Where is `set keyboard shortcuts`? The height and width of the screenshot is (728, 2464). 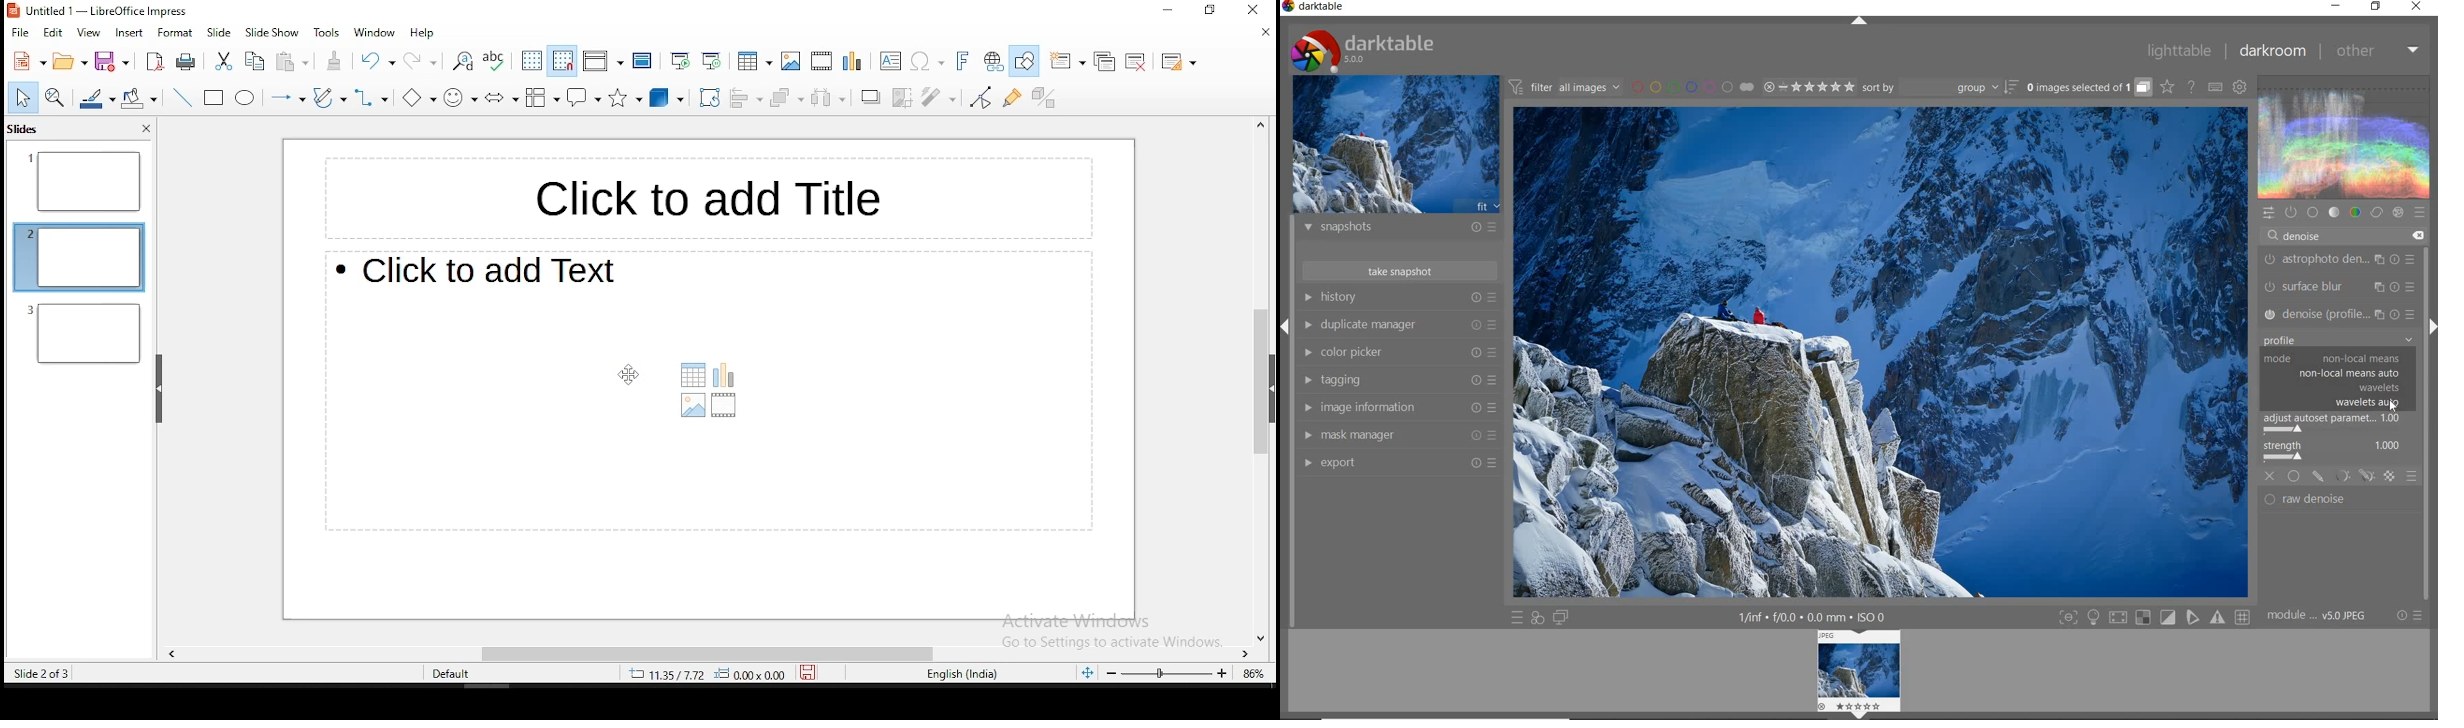 set keyboard shortcuts is located at coordinates (2215, 87).